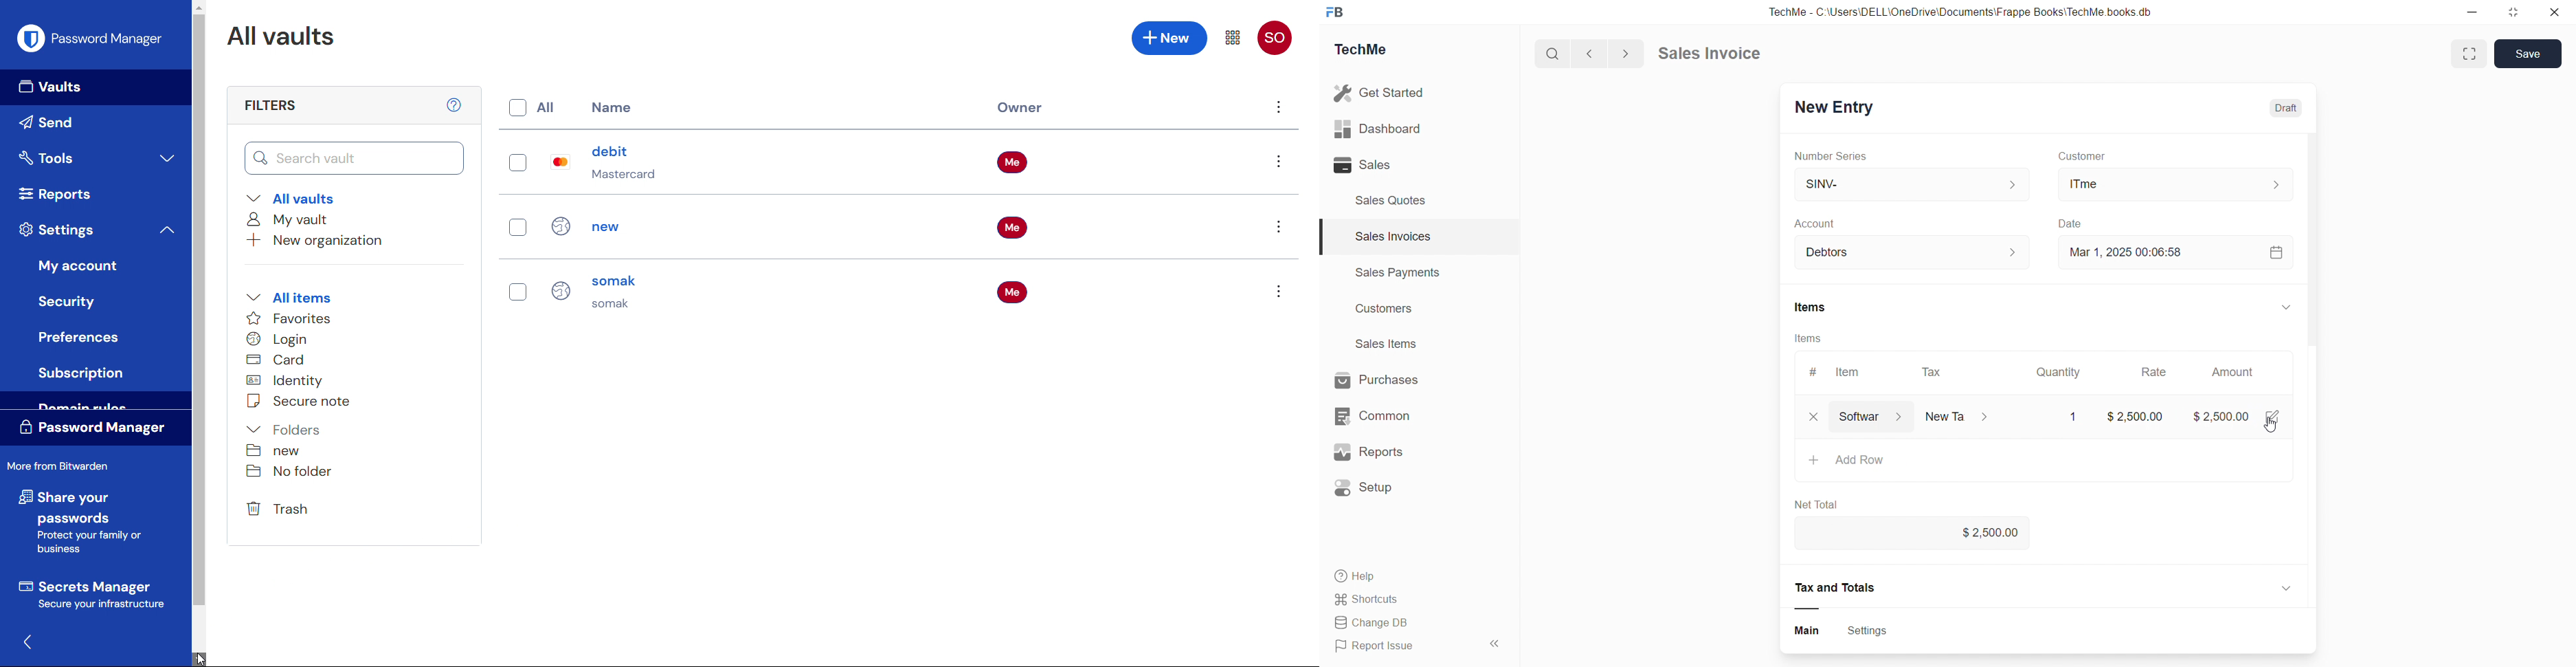  What do you see at coordinates (1843, 372) in the screenshot?
I see `# Item` at bounding box center [1843, 372].